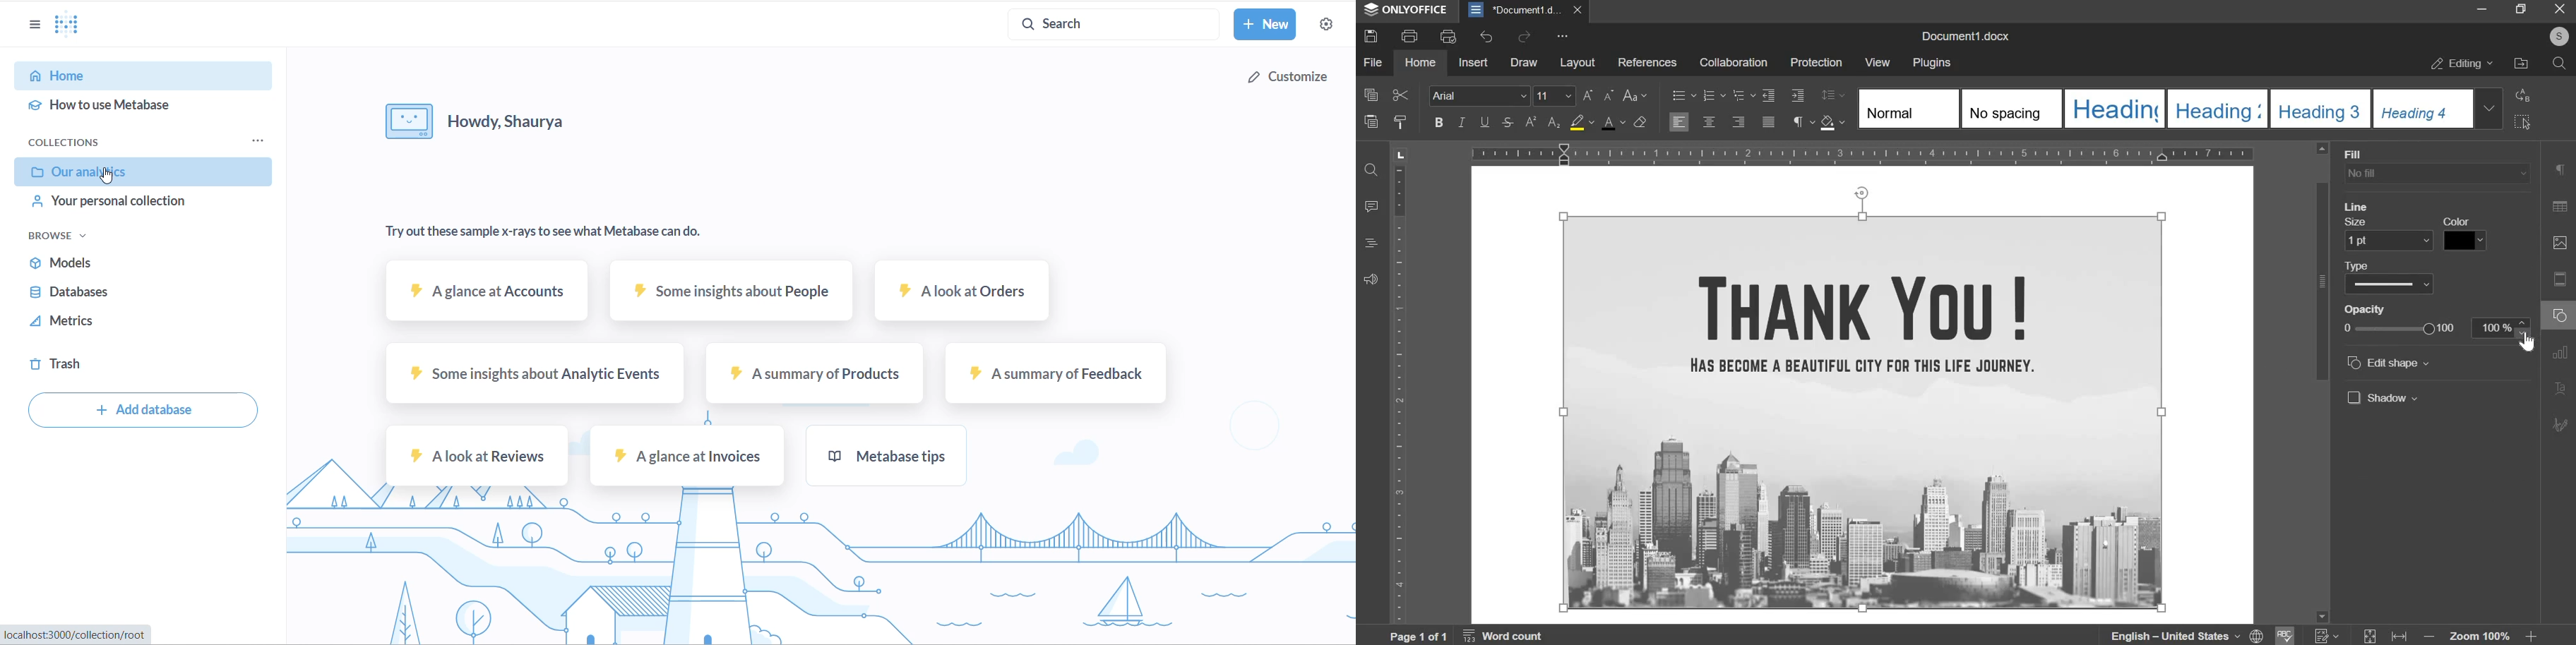  I want to click on font, so click(1478, 95).